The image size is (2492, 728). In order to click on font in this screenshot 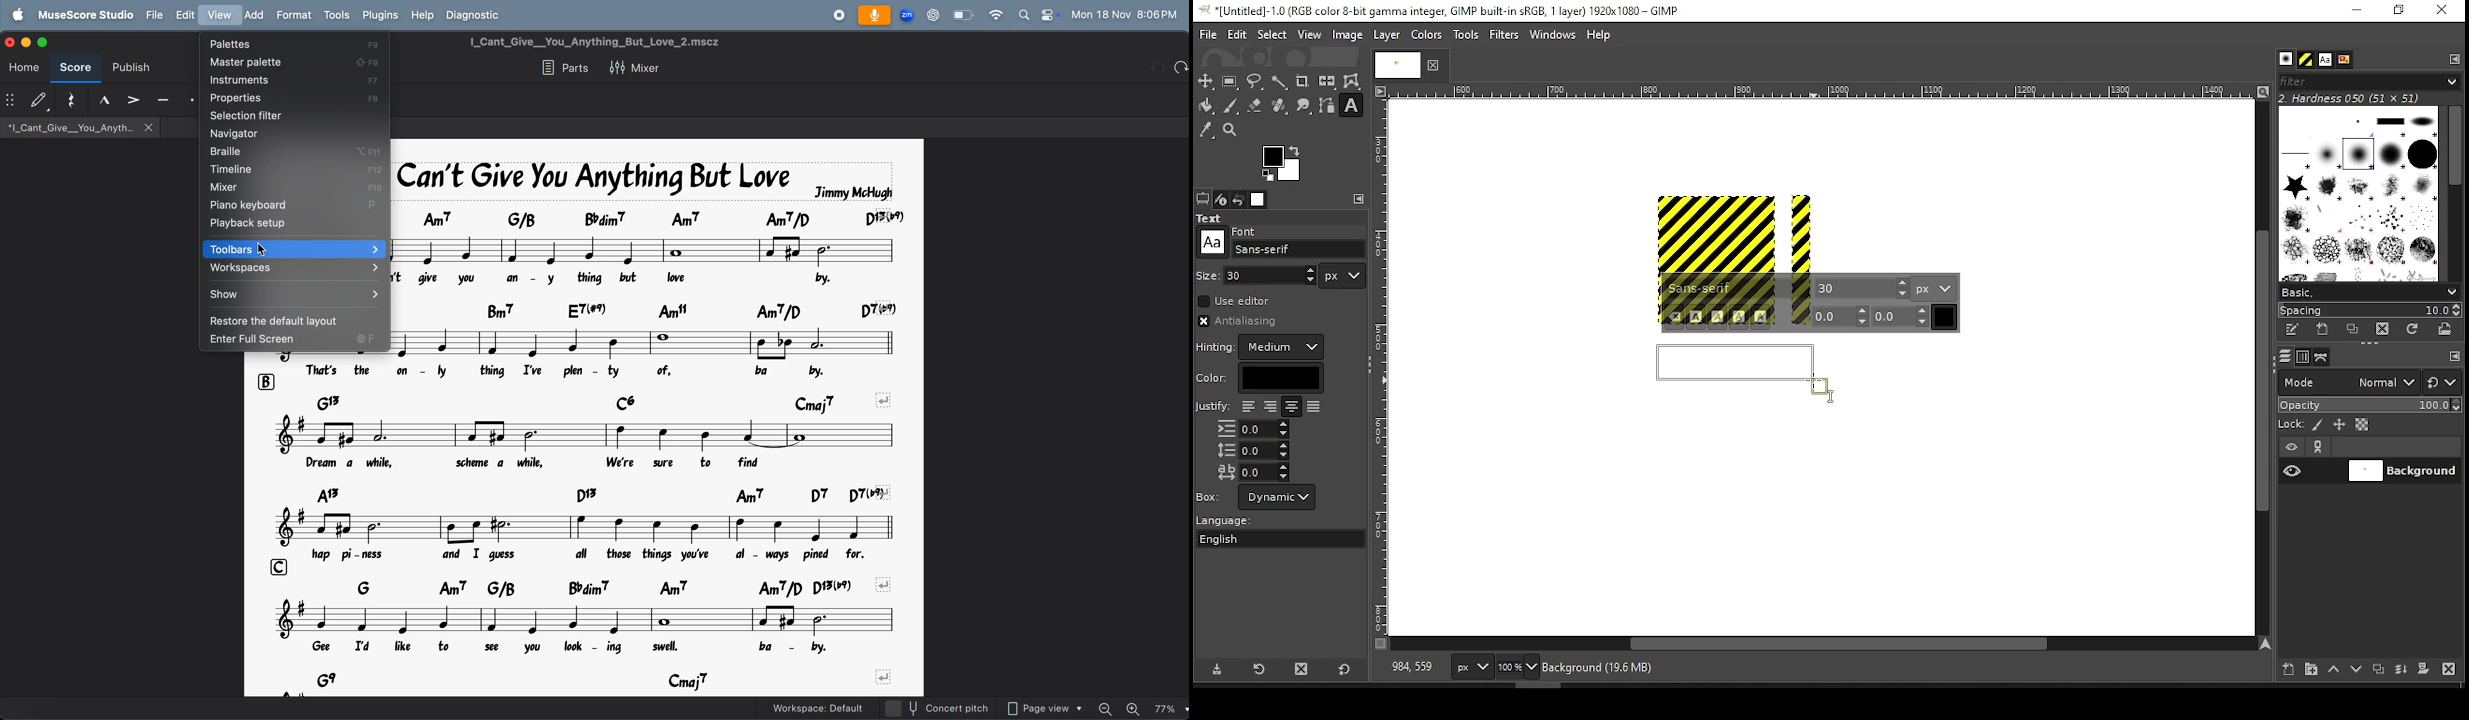, I will do `click(1299, 249)`.